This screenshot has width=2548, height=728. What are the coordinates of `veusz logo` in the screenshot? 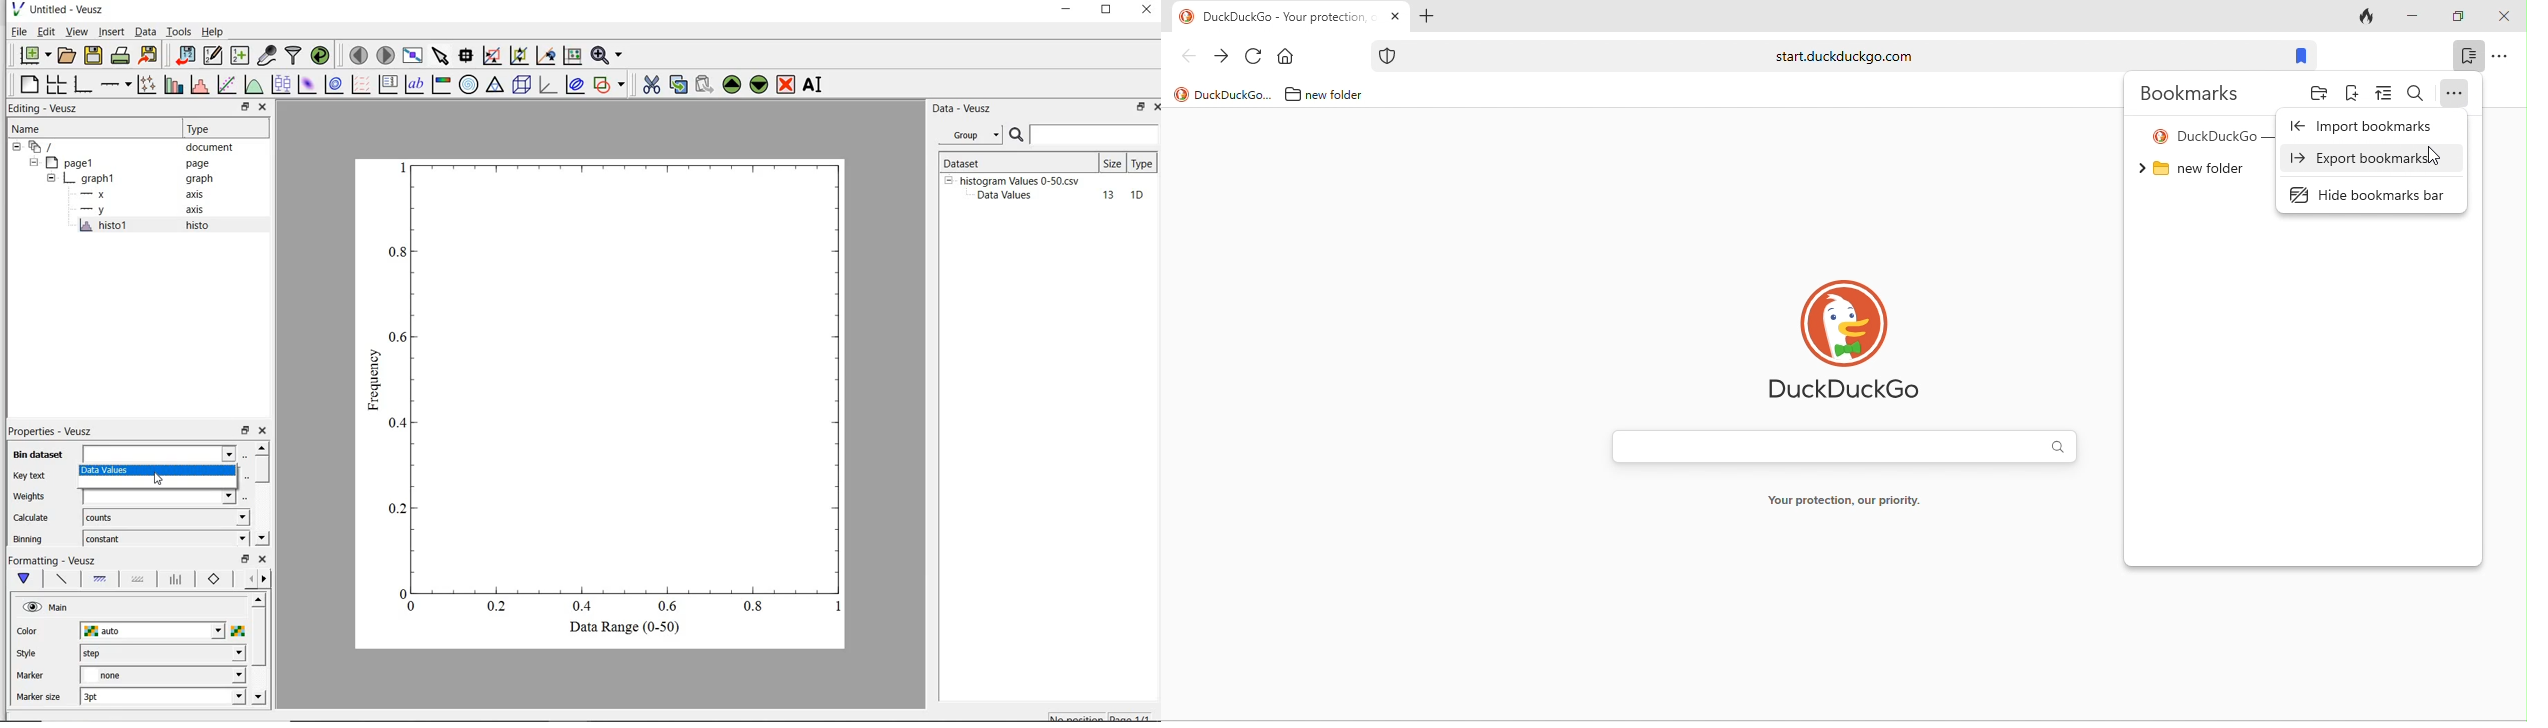 It's located at (17, 9).